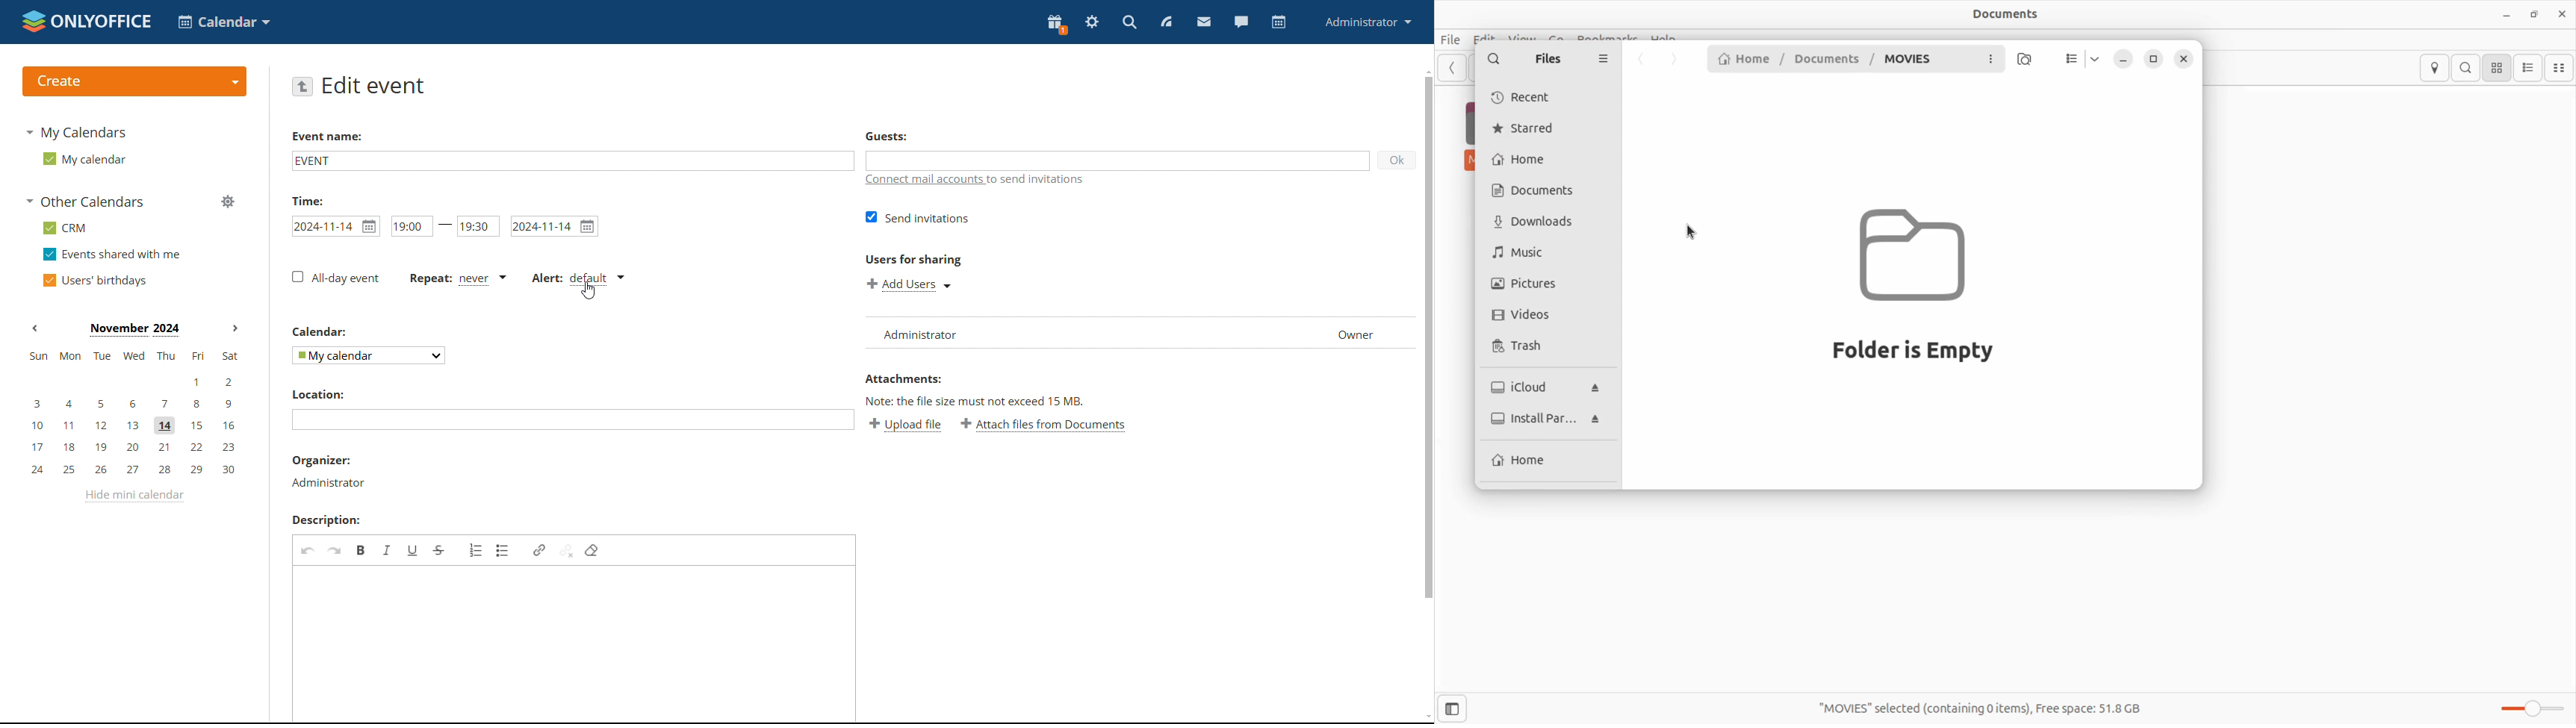 The width and height of the screenshot is (2576, 728). Describe the element at coordinates (1141, 333) in the screenshot. I see `list of users` at that location.